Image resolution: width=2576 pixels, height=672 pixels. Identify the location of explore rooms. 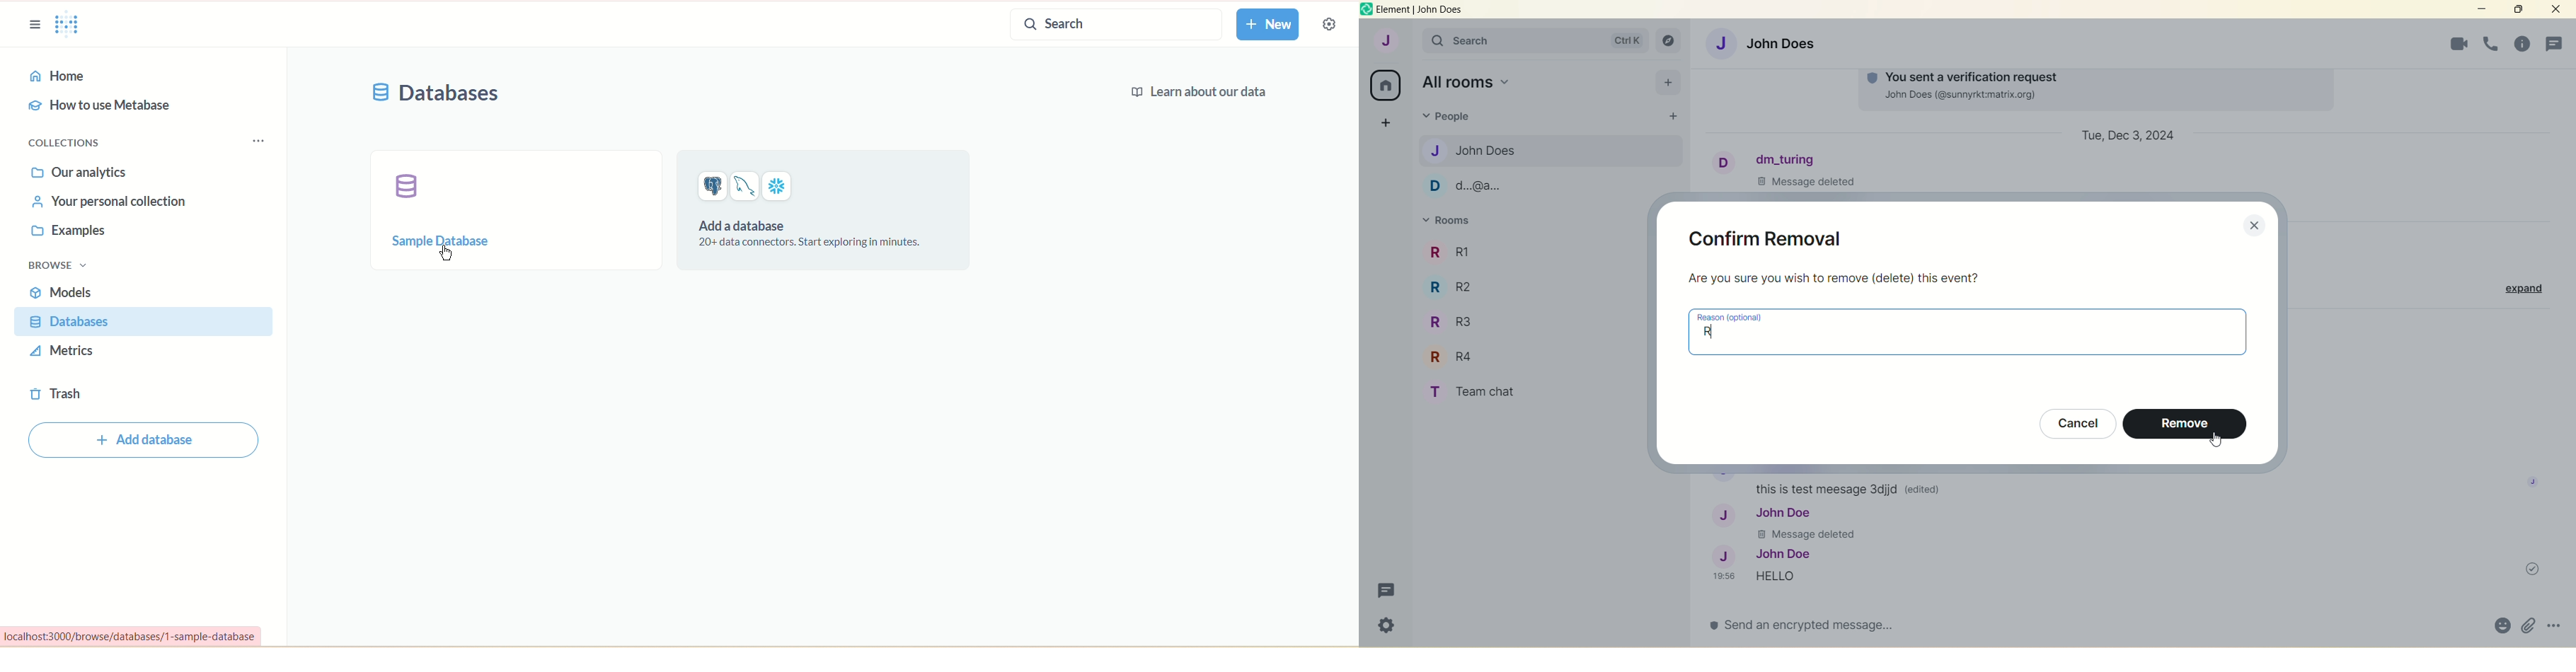
(1670, 40).